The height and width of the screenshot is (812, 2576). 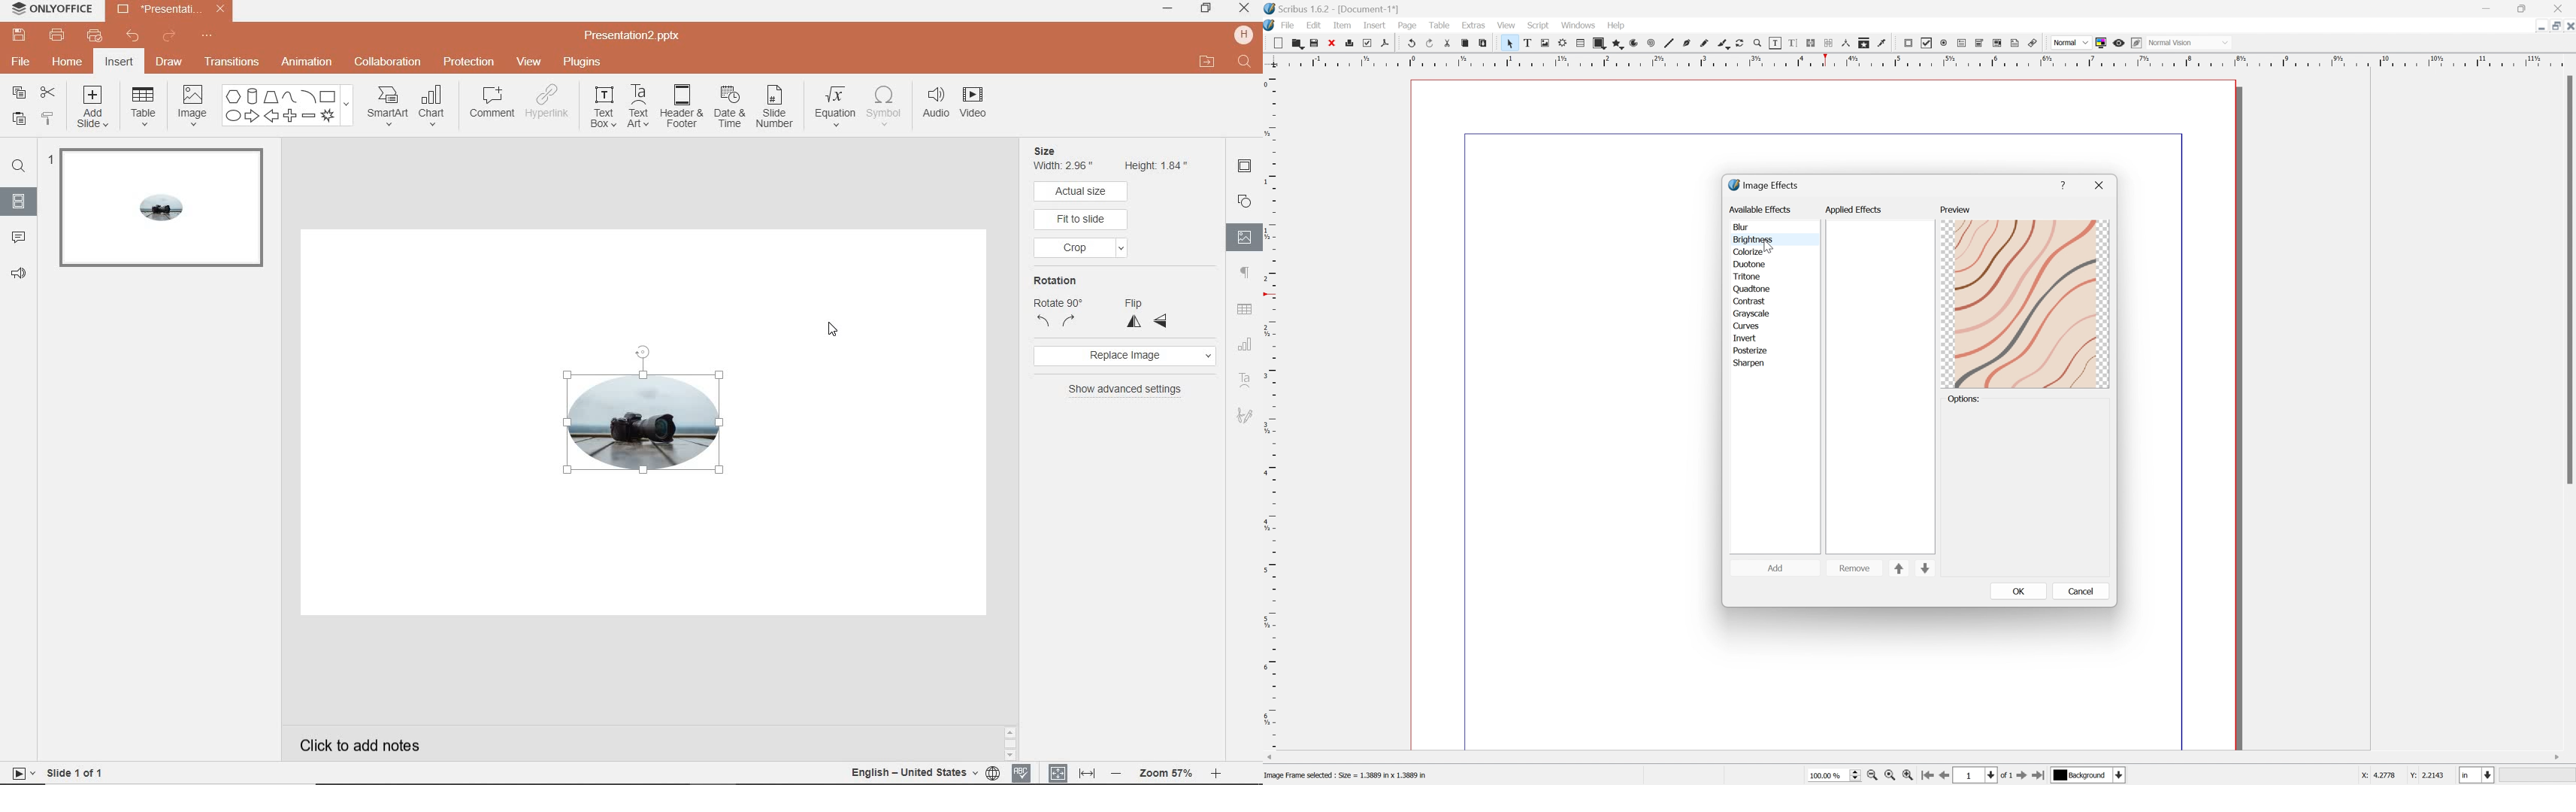 I want to click on invert, so click(x=1748, y=337).